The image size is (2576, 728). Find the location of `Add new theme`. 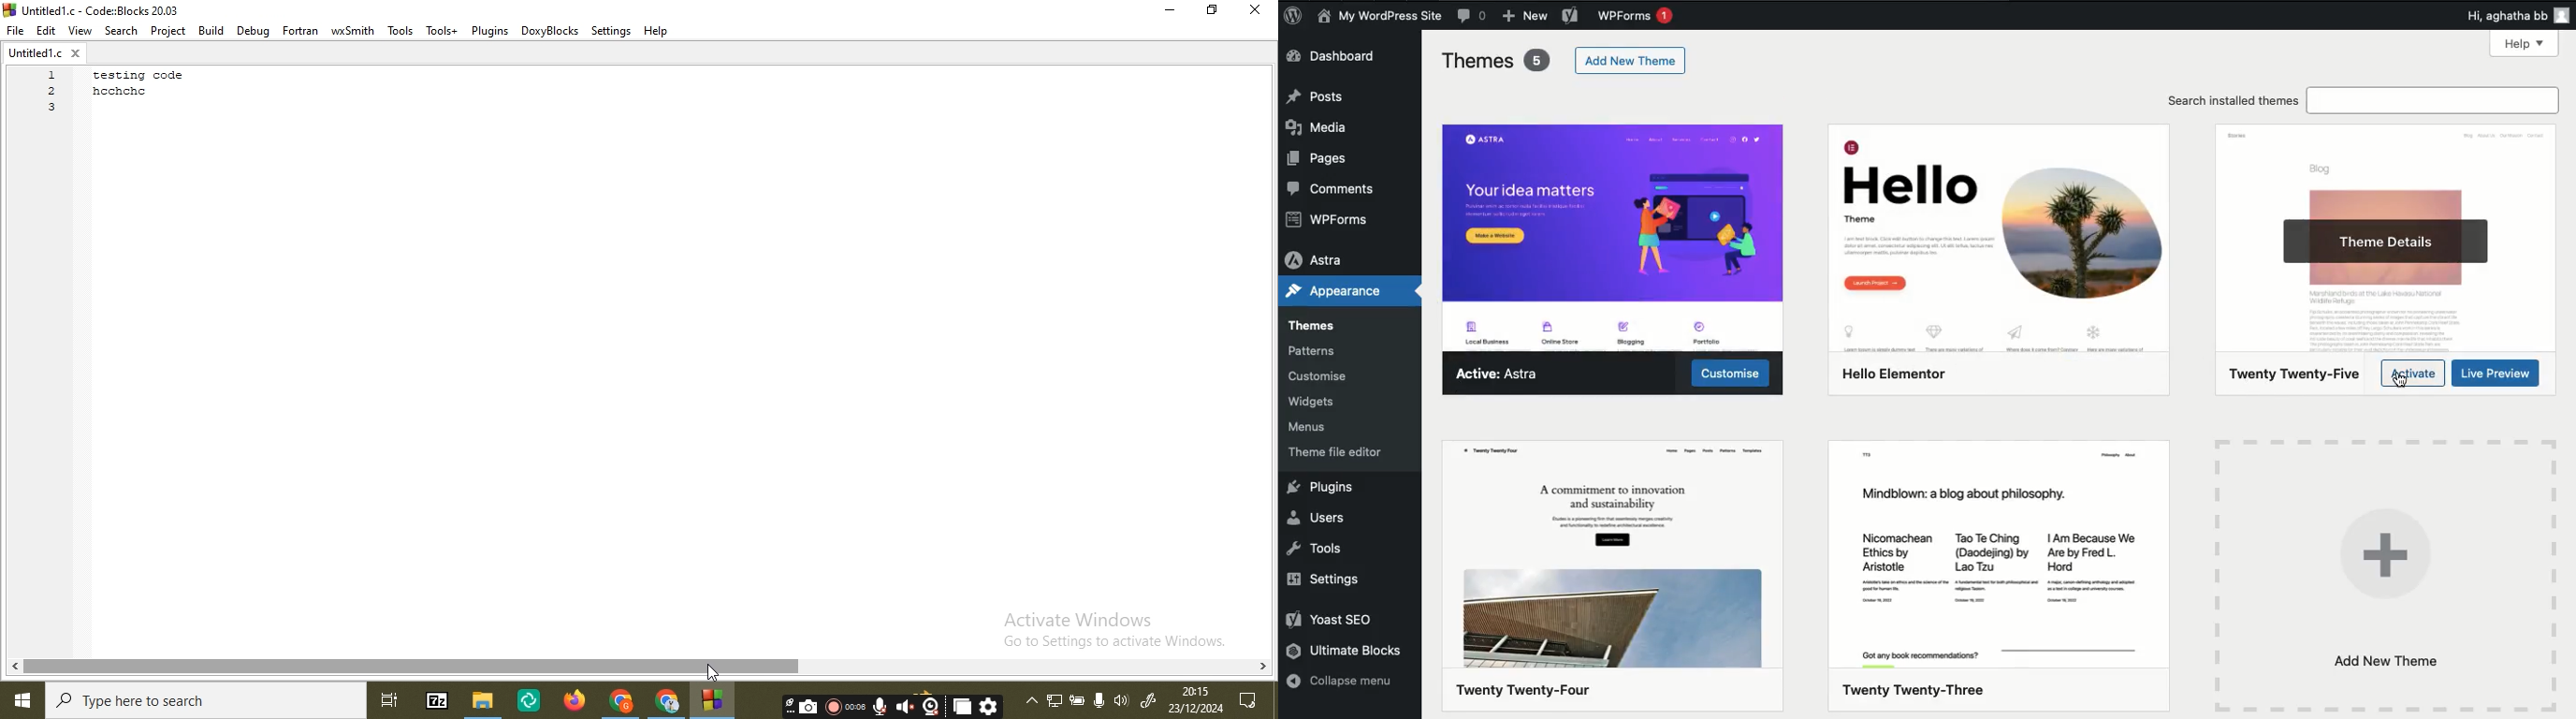

Add new theme is located at coordinates (1632, 61).